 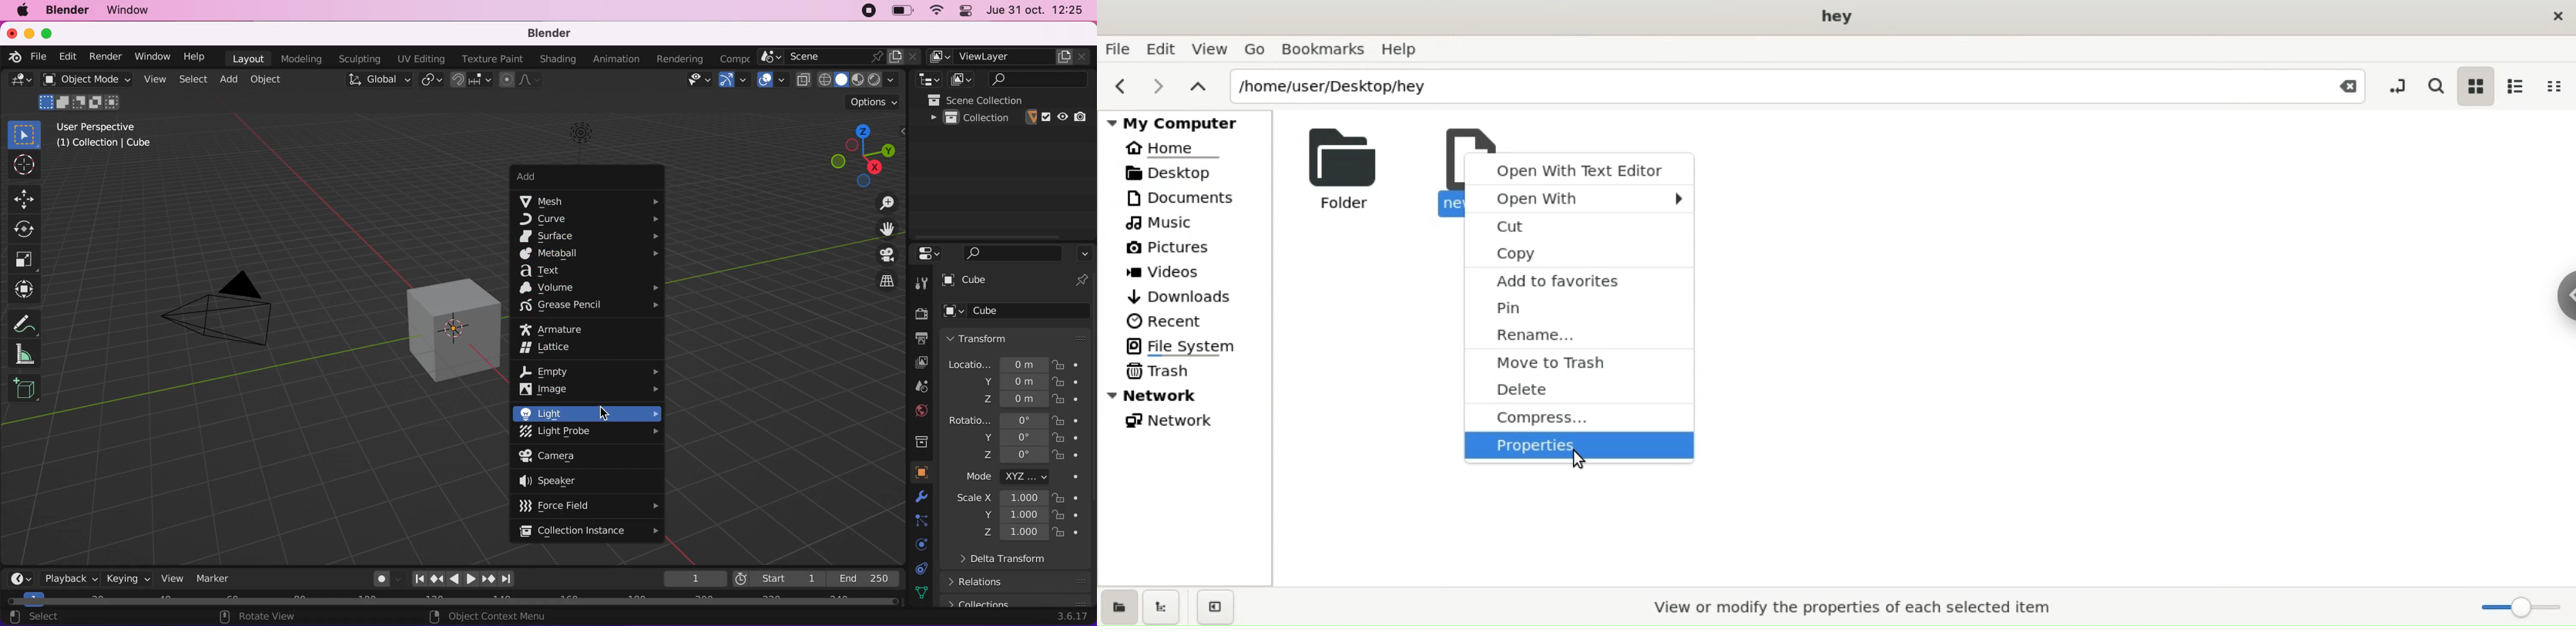 I want to click on recording stopped, so click(x=869, y=10).